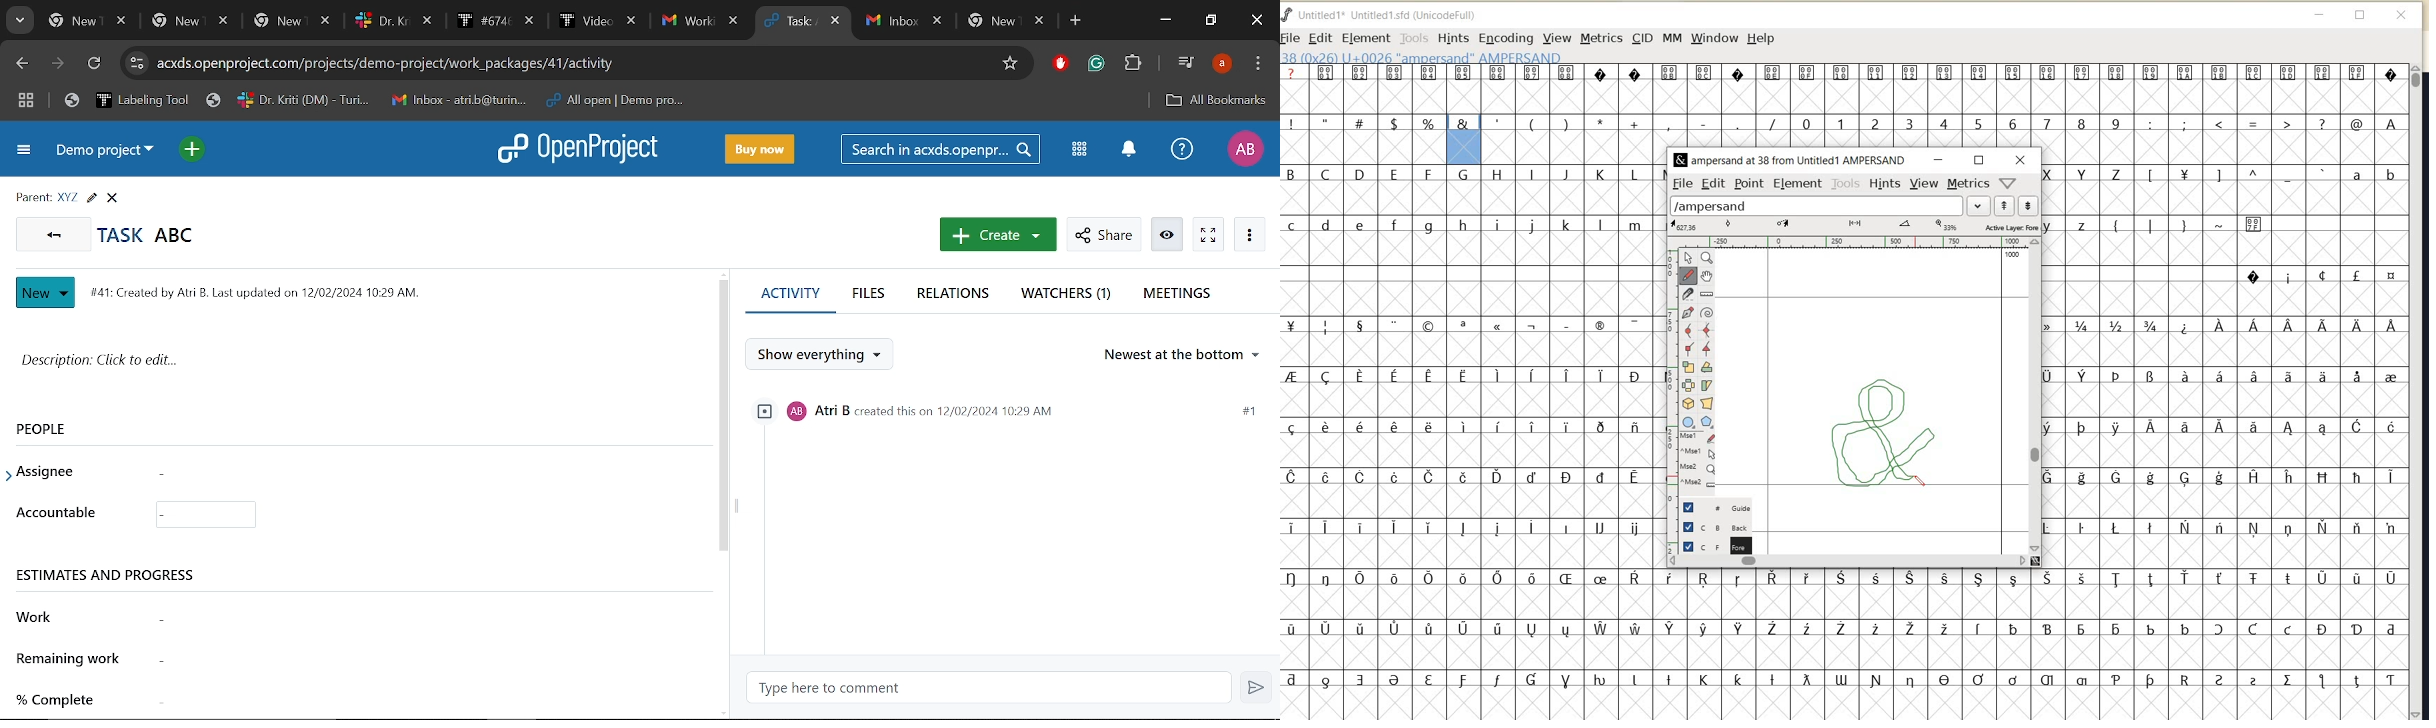 The height and width of the screenshot is (728, 2436). I want to click on EDIT, so click(1318, 37).